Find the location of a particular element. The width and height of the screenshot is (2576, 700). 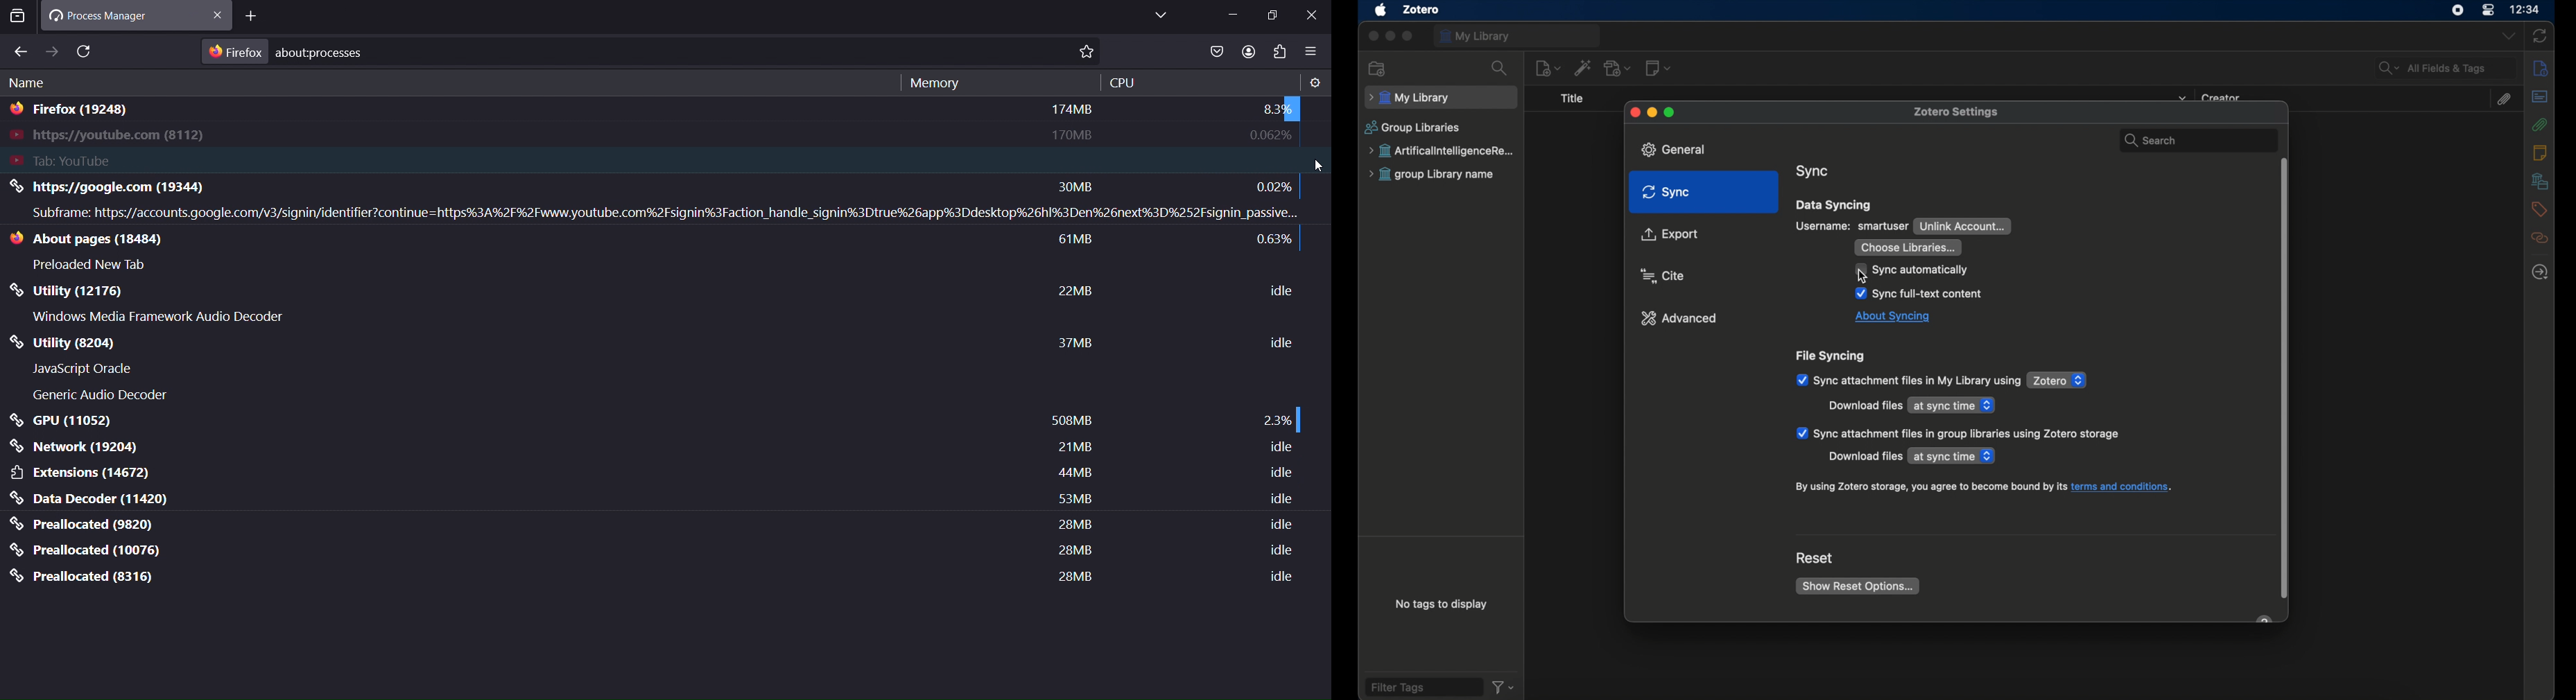

cite is located at coordinates (1663, 275).